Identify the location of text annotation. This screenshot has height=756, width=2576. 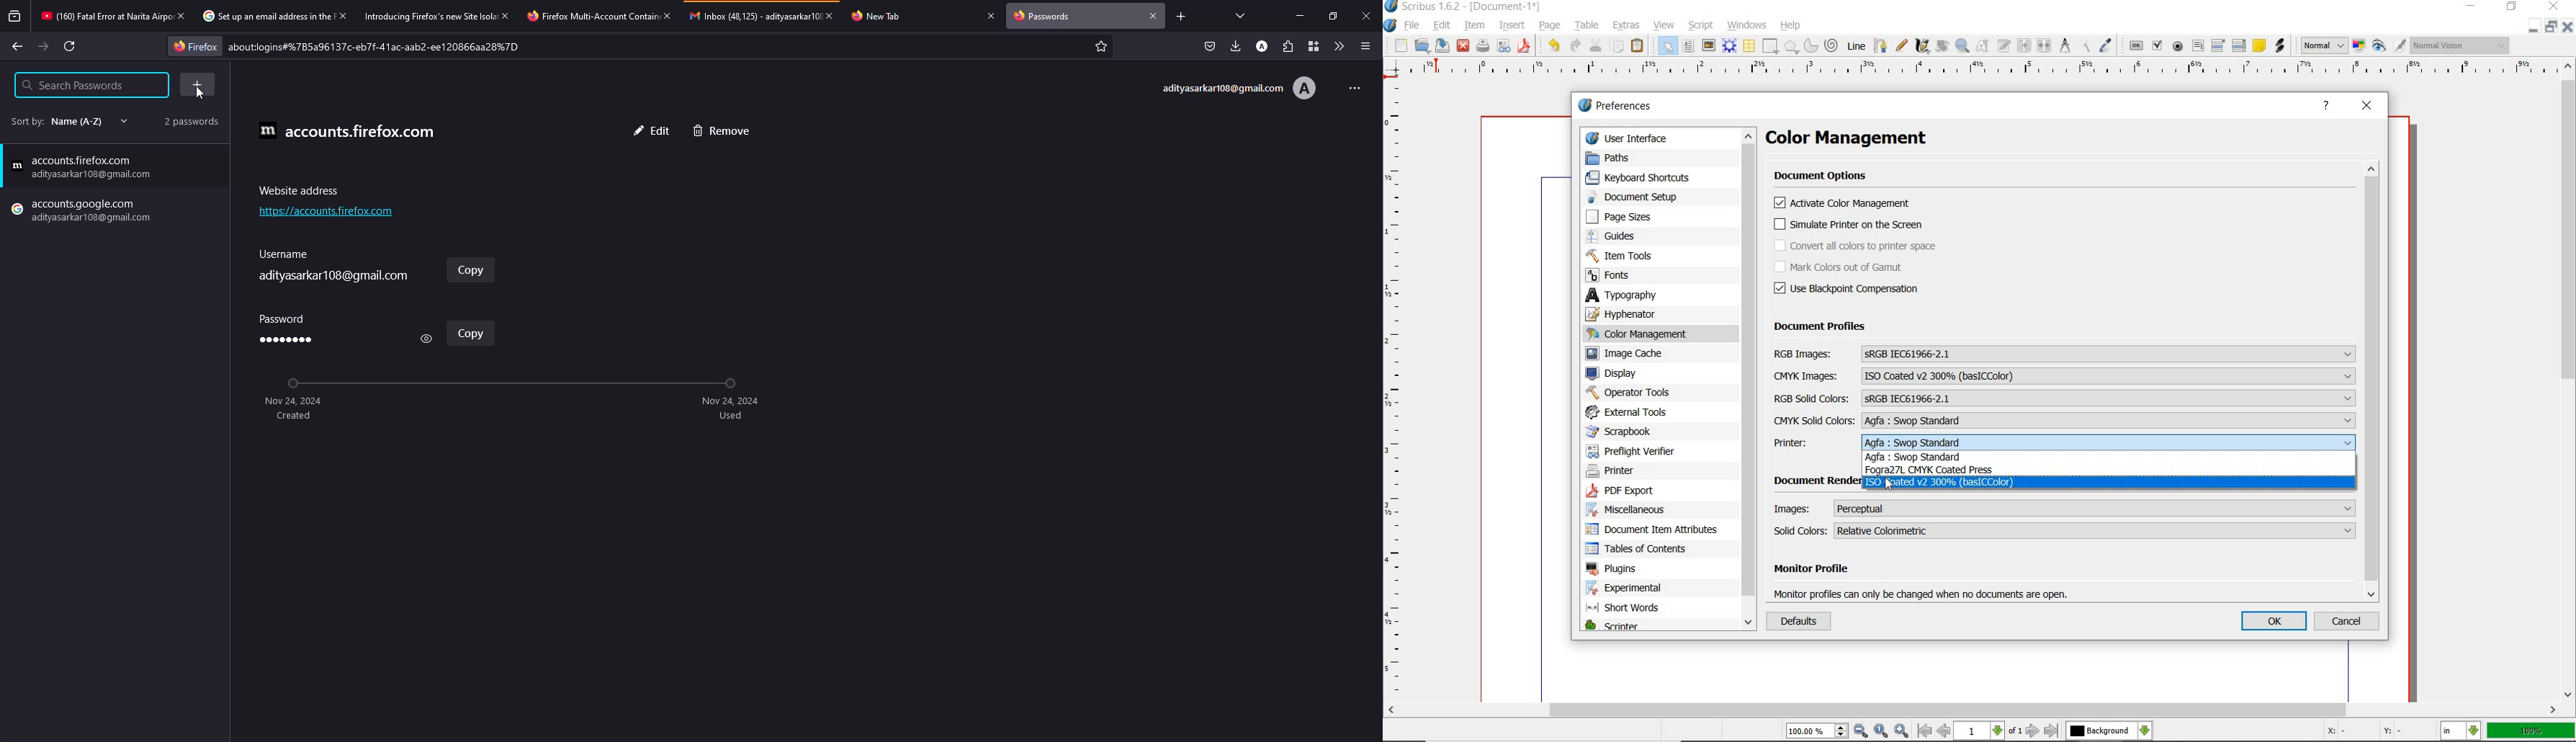
(2259, 46).